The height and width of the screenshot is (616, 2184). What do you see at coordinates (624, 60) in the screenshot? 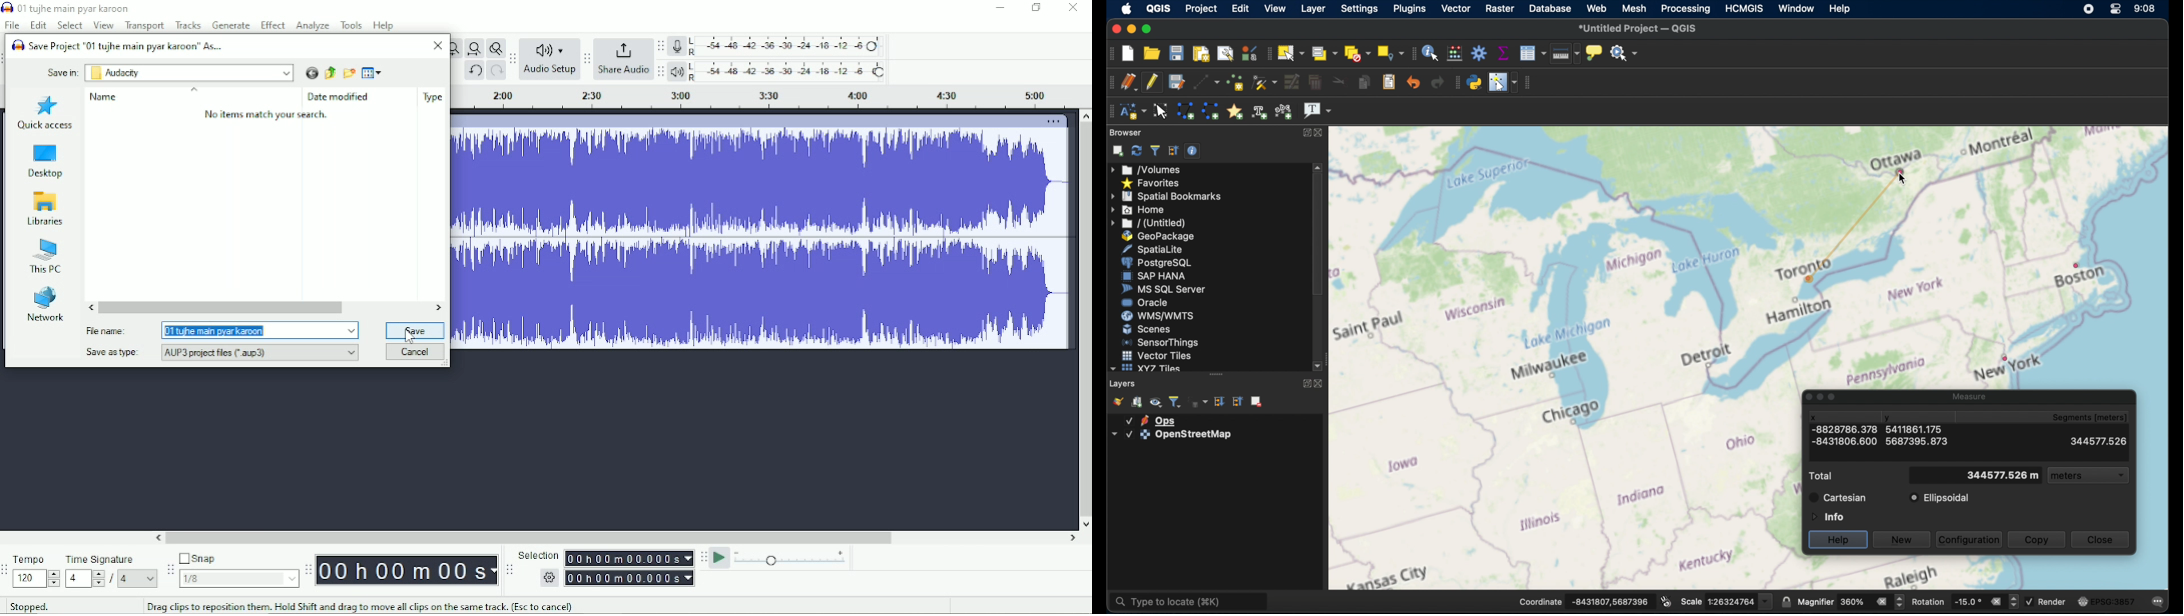
I see `Share Audio` at bounding box center [624, 60].